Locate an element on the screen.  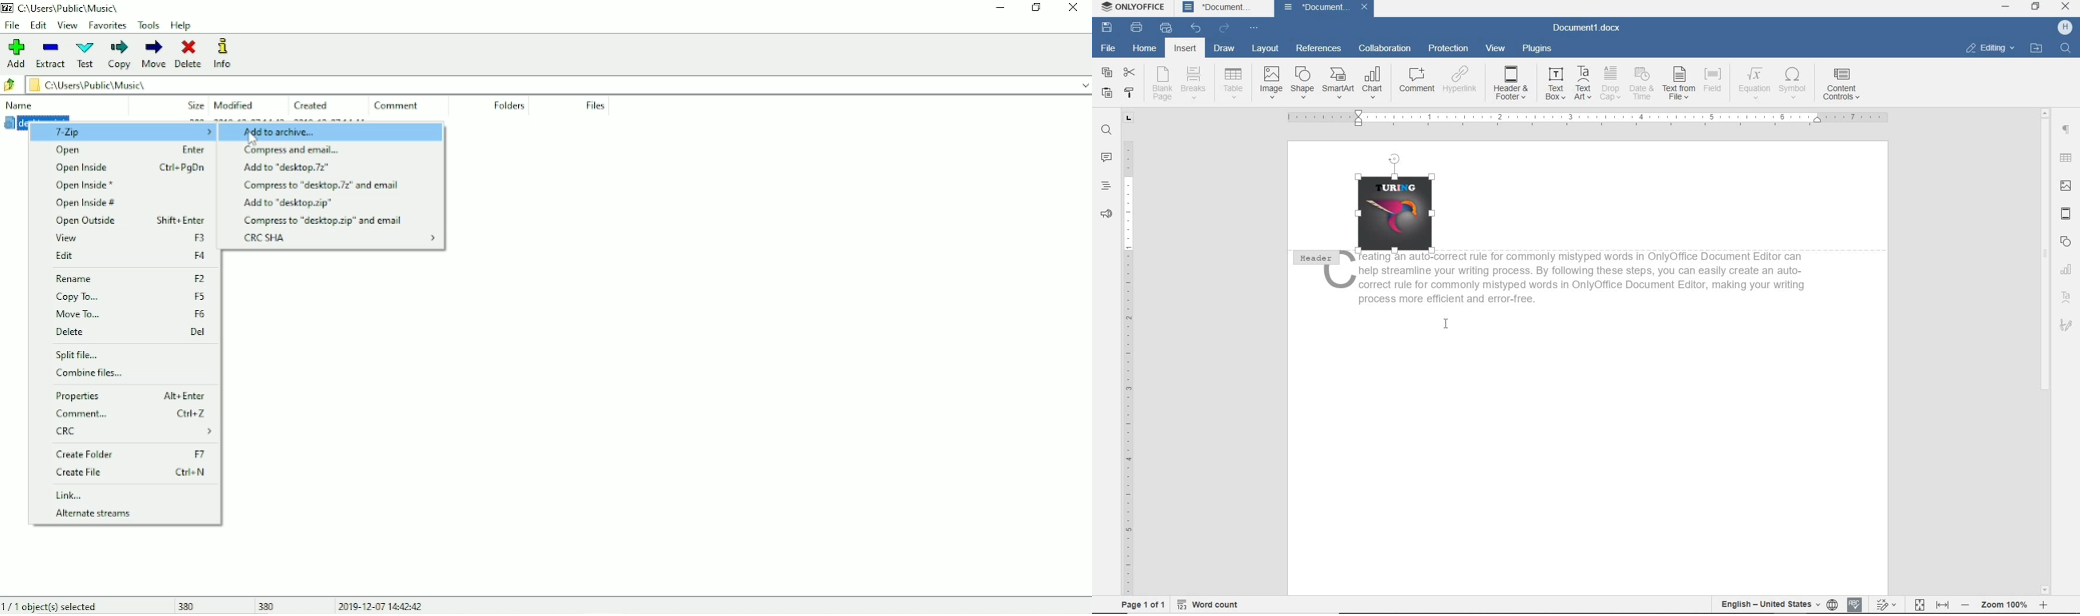
HEADINGS is located at coordinates (1106, 186).